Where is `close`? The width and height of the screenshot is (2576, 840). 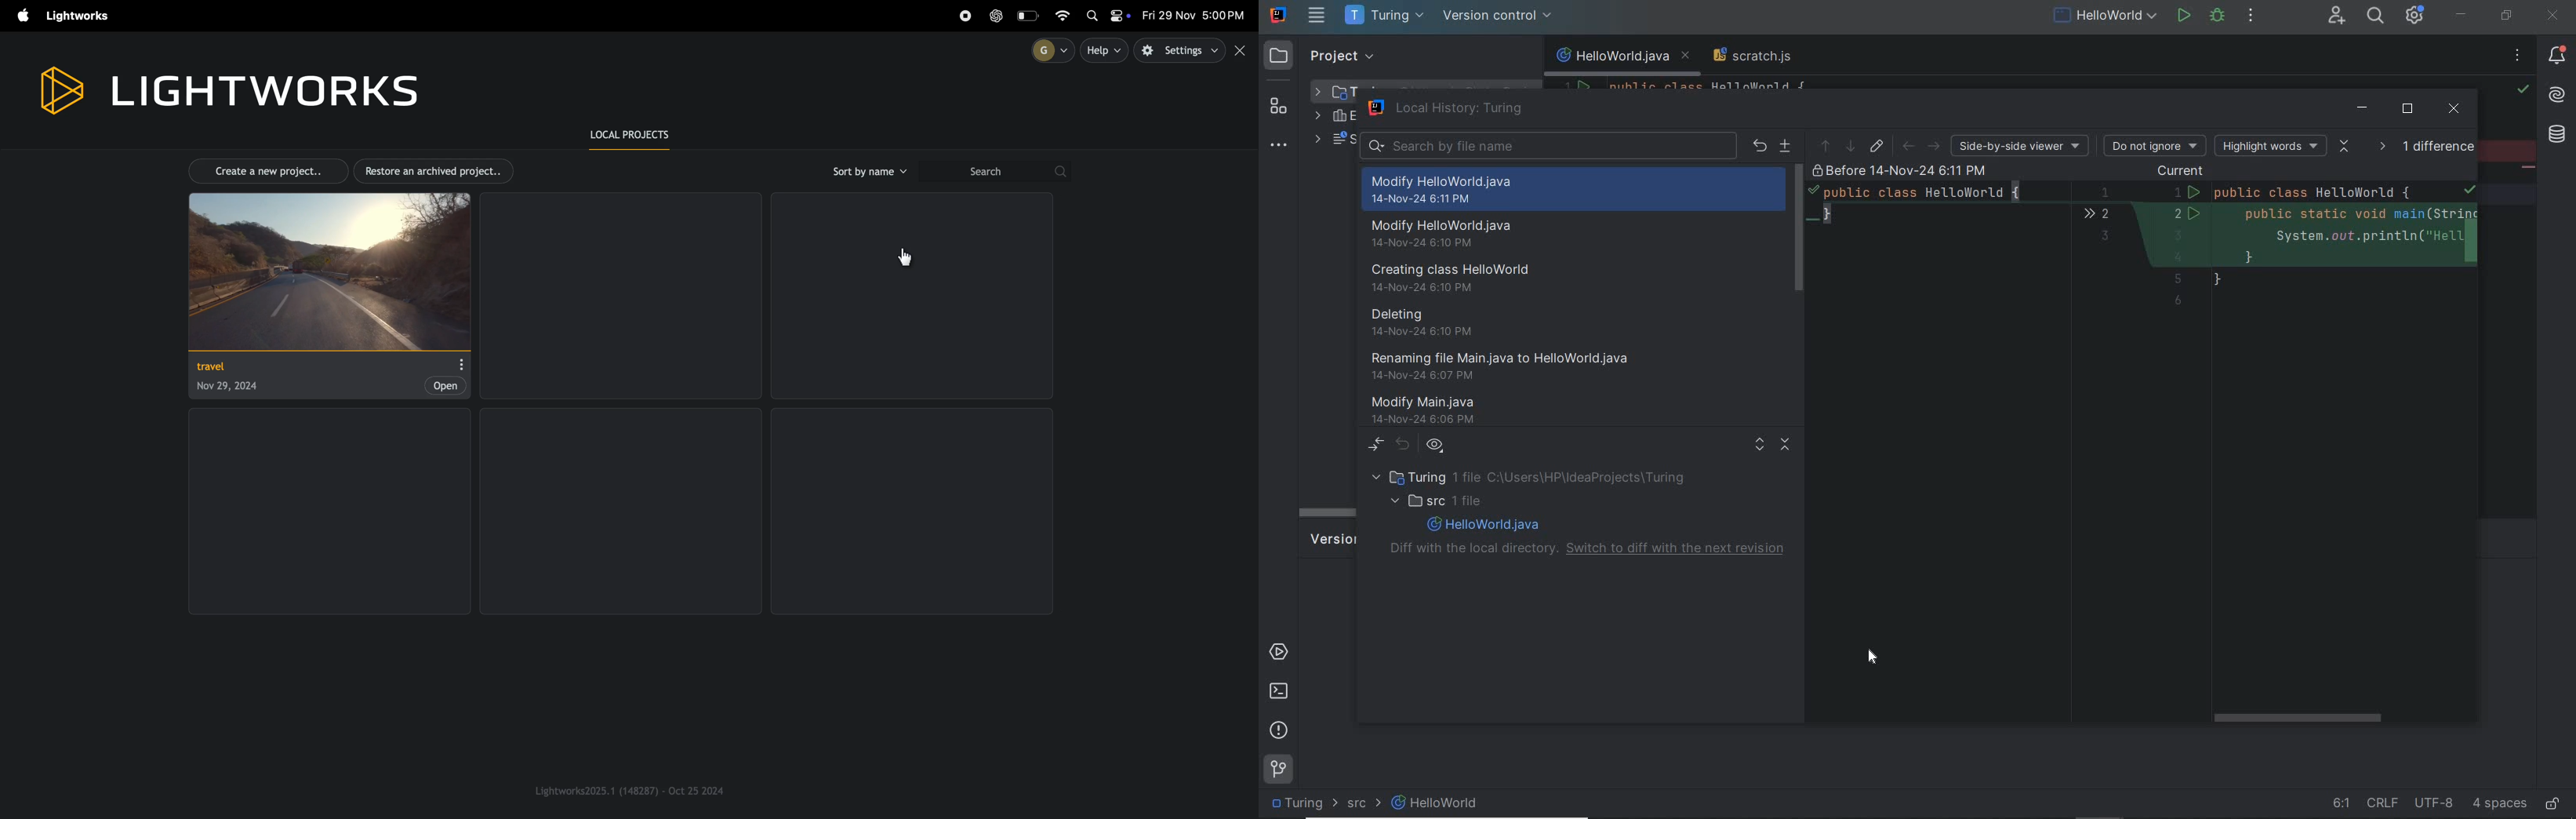
close is located at coordinates (2454, 107).